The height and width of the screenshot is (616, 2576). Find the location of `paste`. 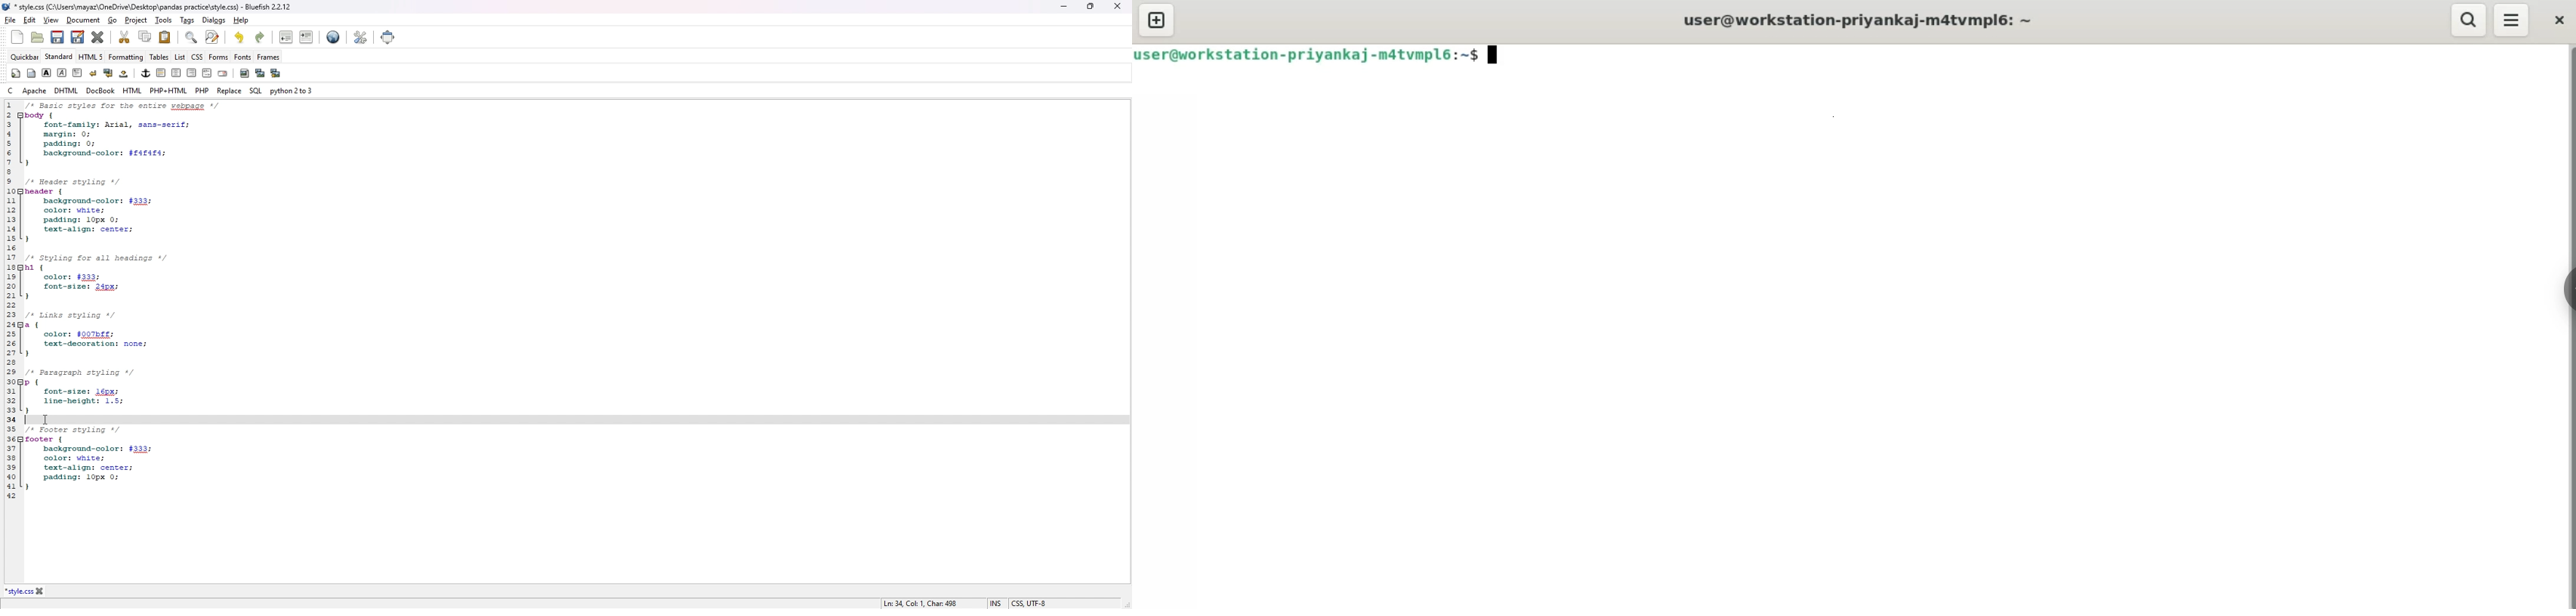

paste is located at coordinates (165, 37).